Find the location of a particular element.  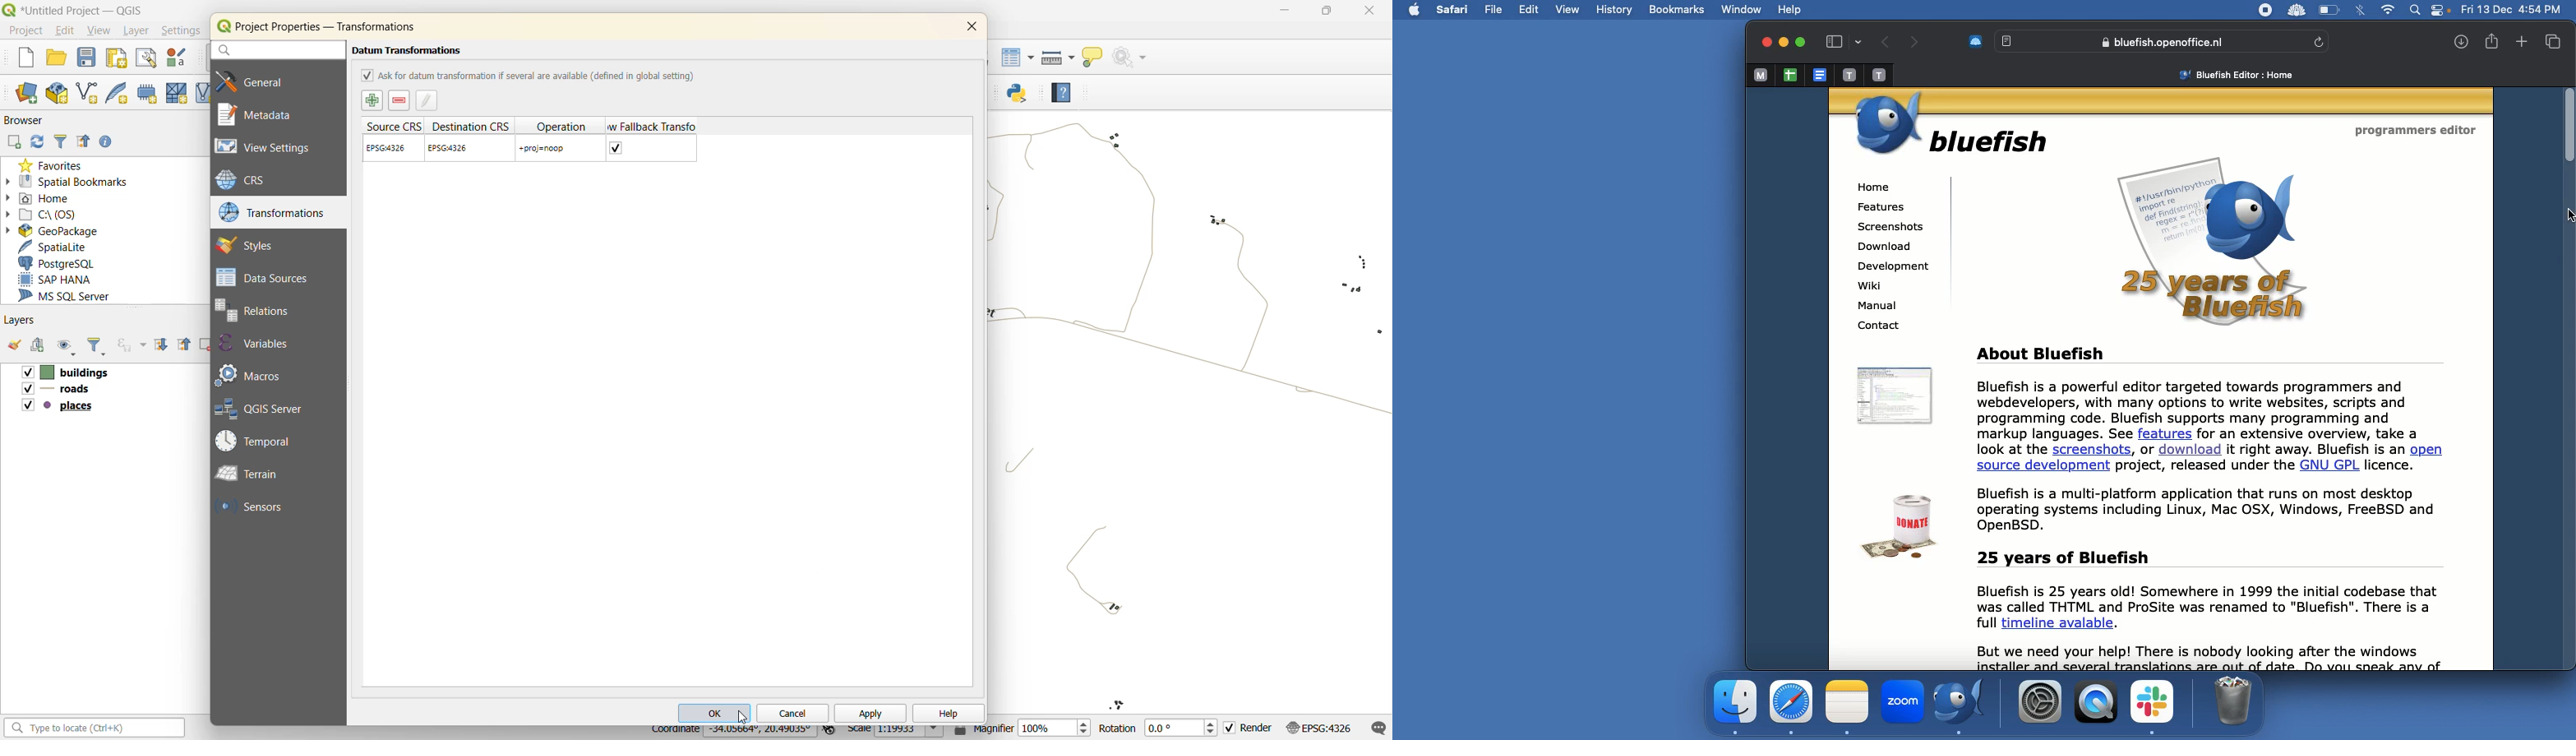

Download  is located at coordinates (1874, 245).